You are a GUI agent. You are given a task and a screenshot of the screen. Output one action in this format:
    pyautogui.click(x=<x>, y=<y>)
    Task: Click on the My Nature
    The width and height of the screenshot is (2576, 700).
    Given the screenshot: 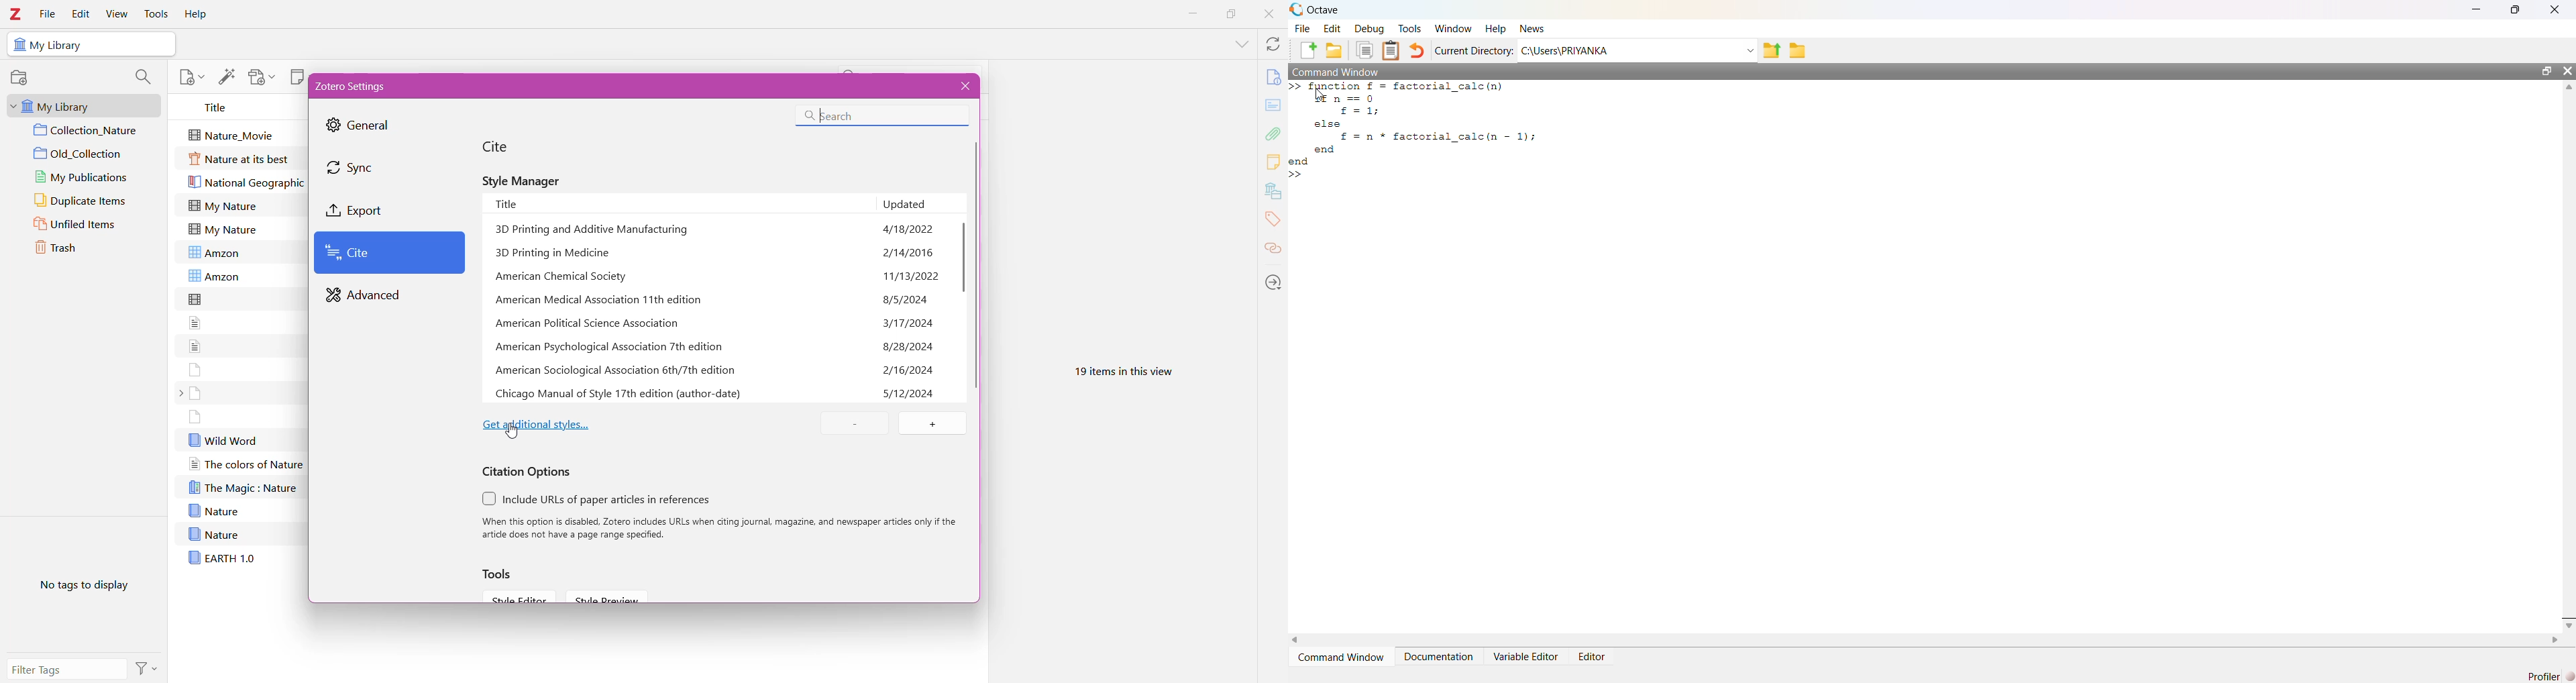 What is the action you would take?
    pyautogui.click(x=223, y=205)
    